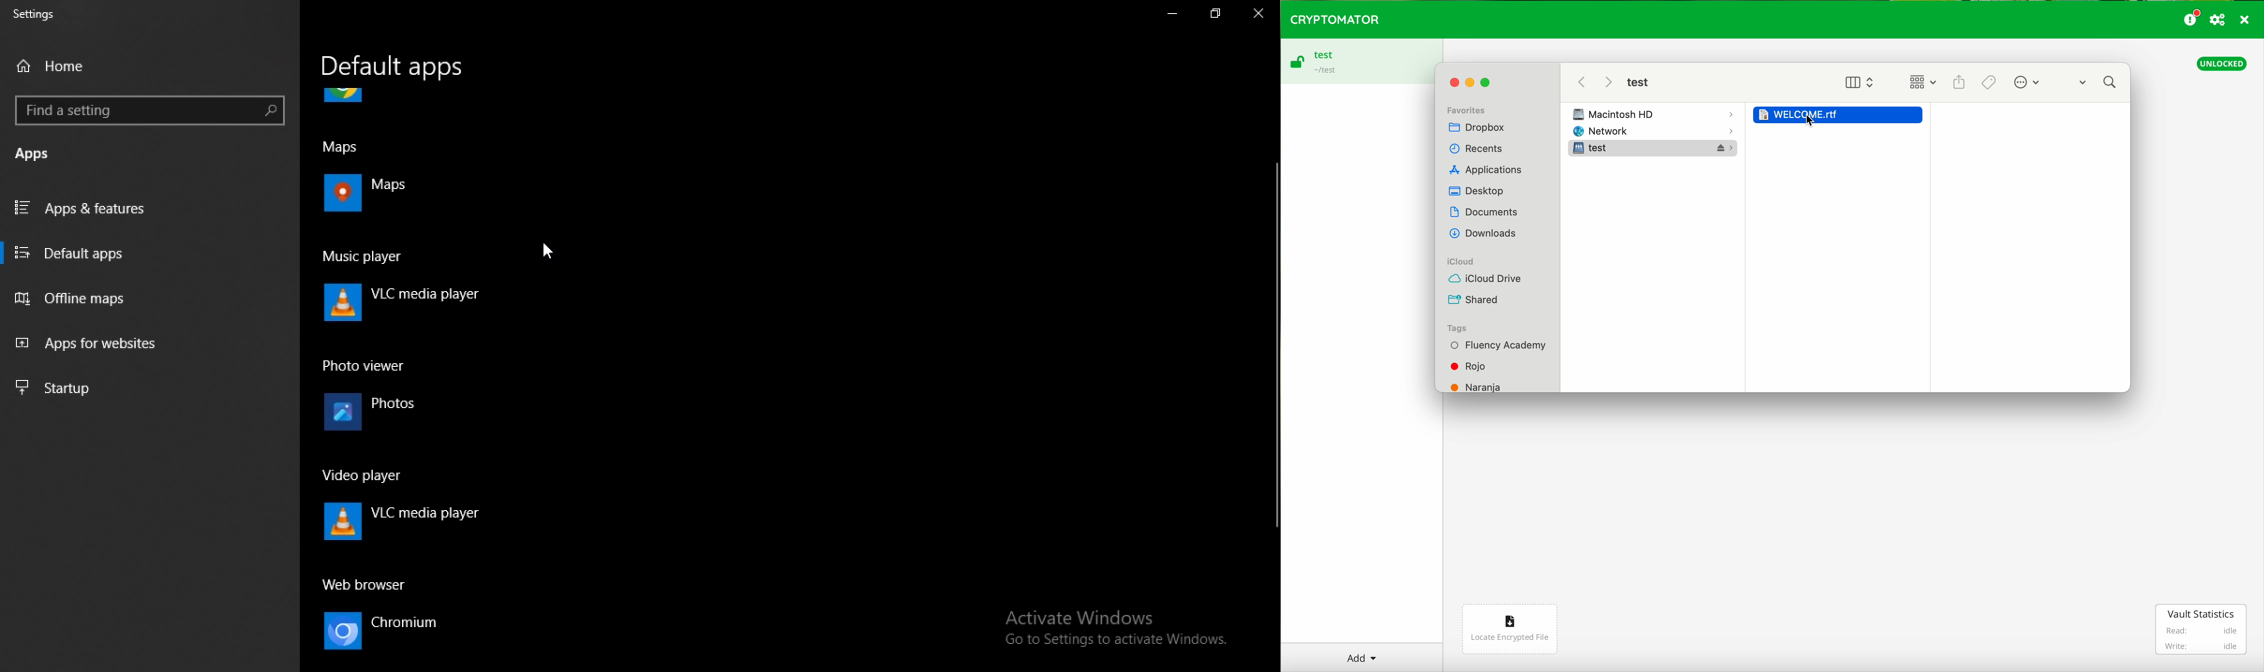 The width and height of the screenshot is (2268, 672). I want to click on home, so click(153, 65).